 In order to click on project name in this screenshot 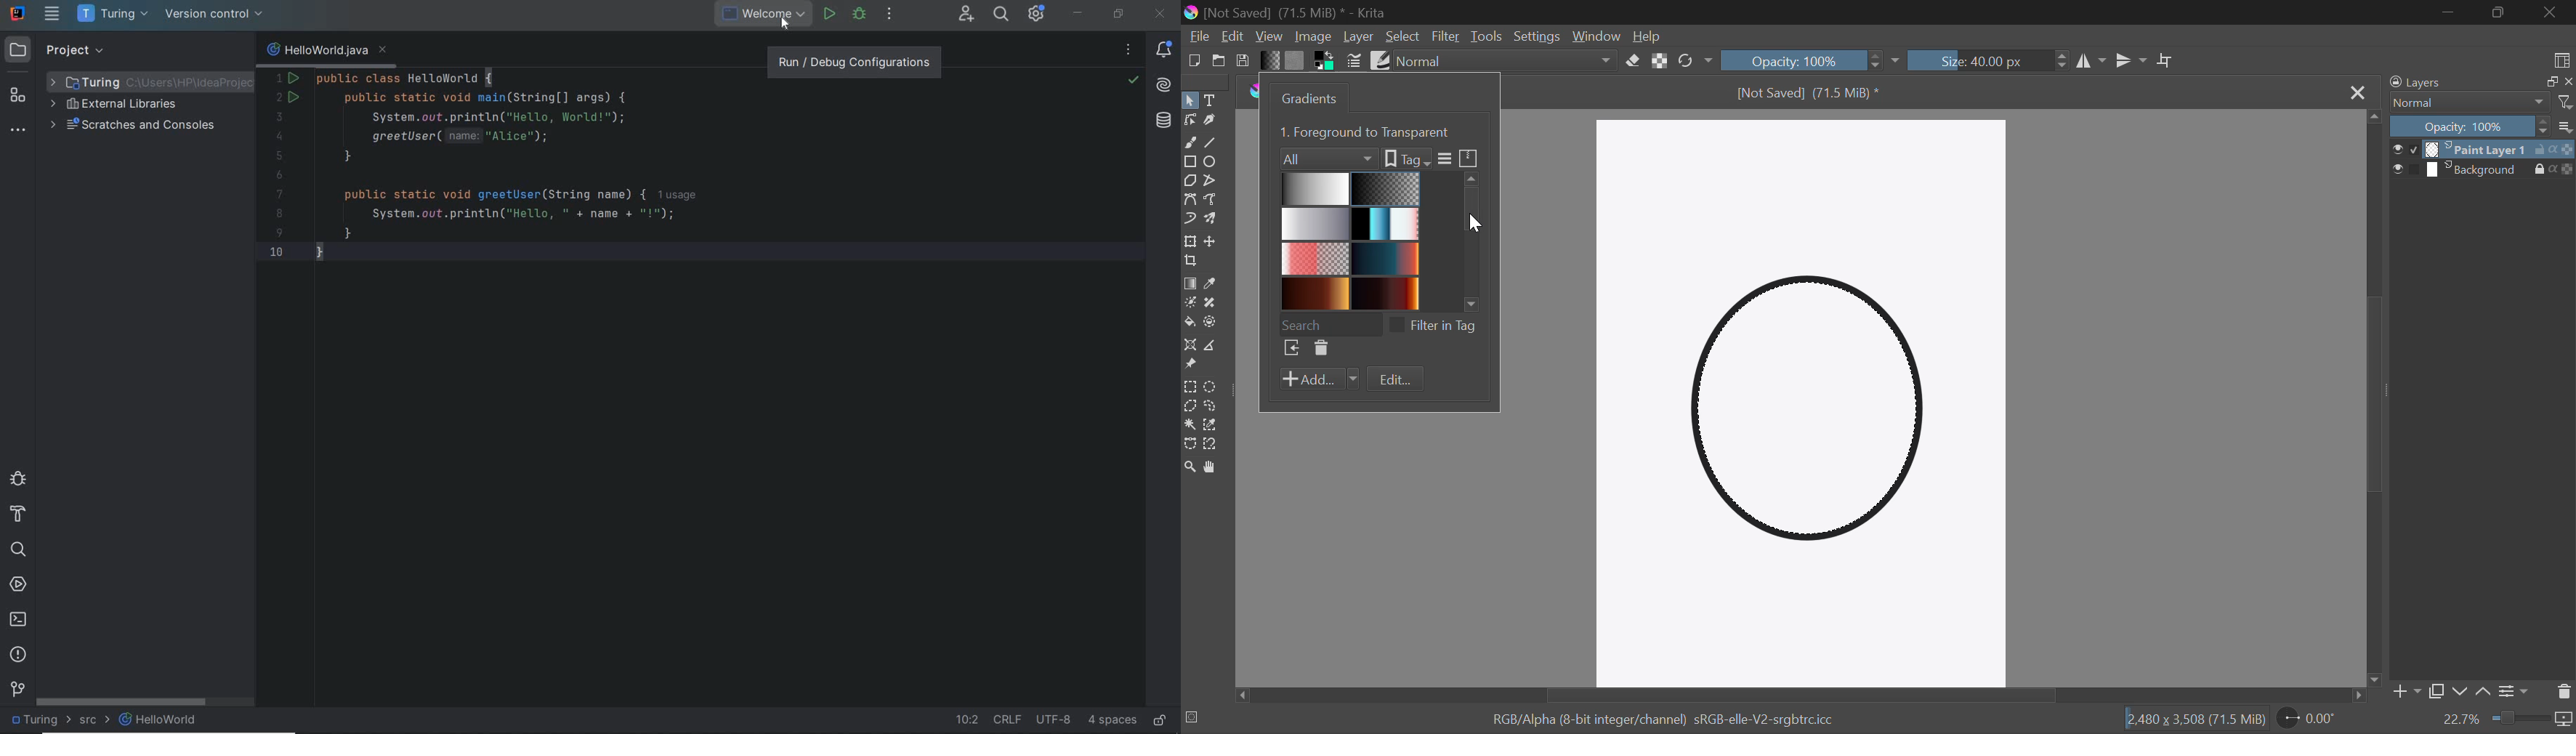, I will do `click(115, 14)`.